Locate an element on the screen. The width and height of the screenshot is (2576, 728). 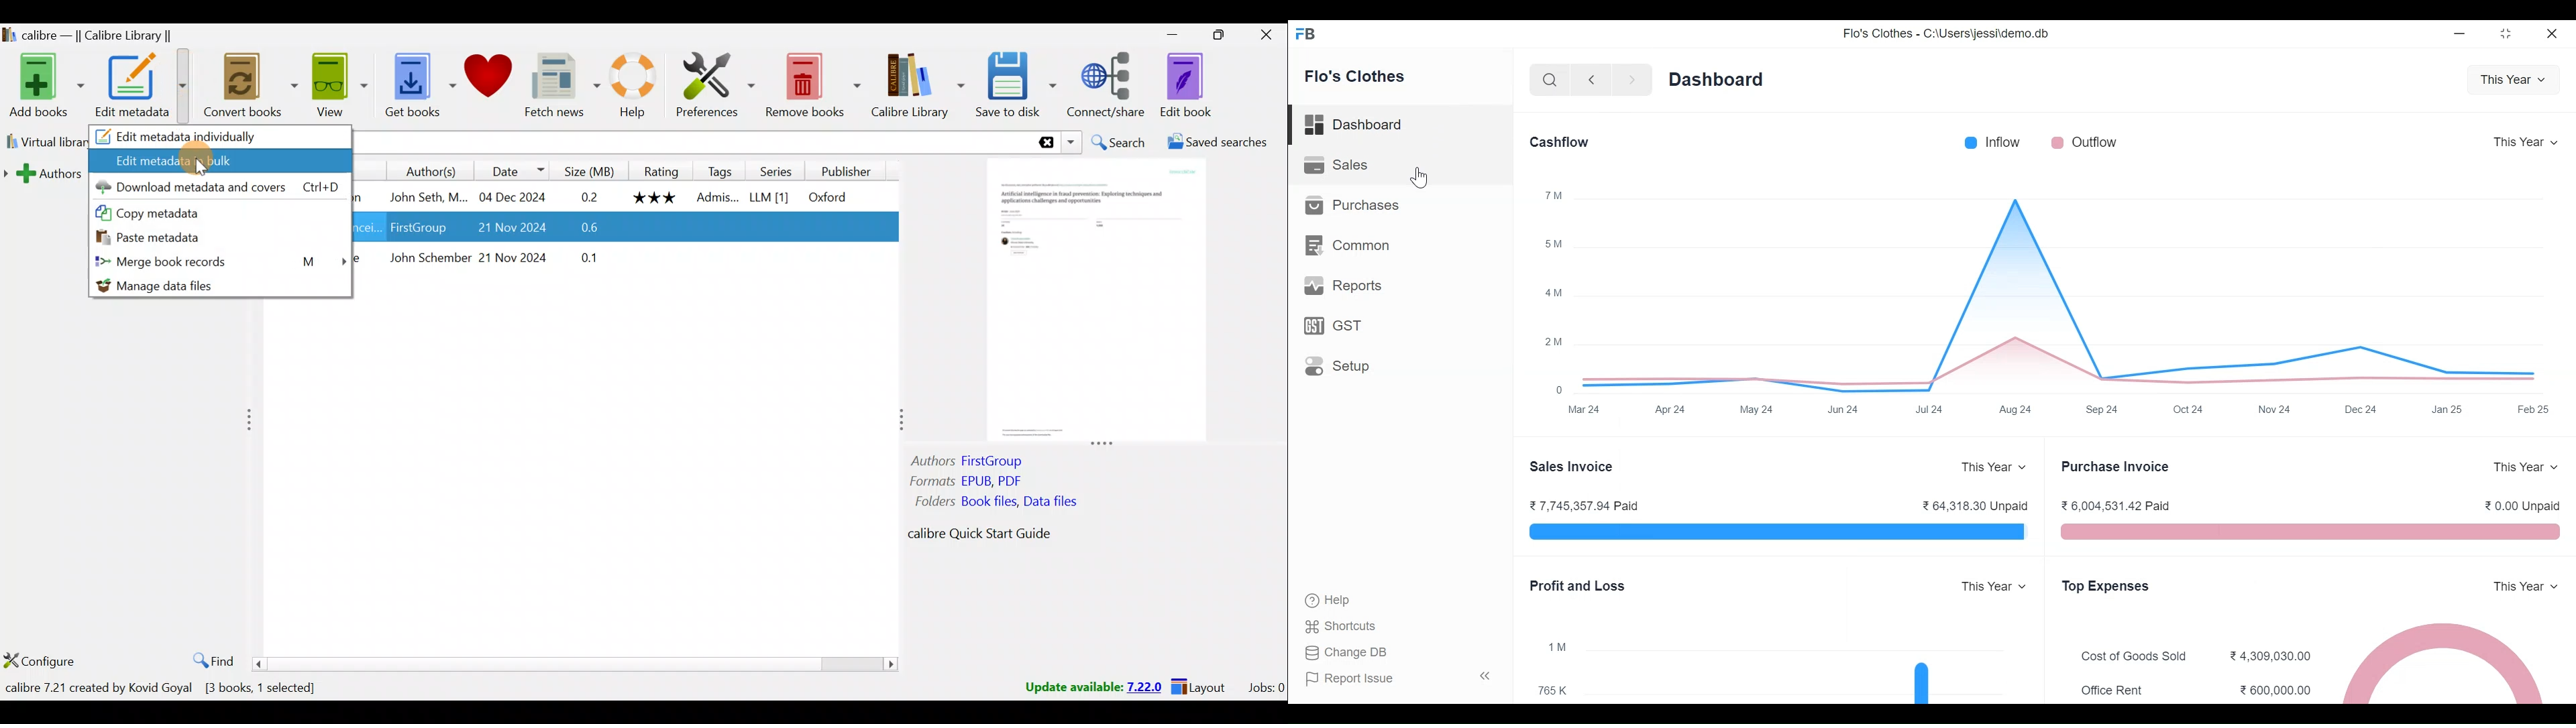
Purchases is located at coordinates (1353, 206).